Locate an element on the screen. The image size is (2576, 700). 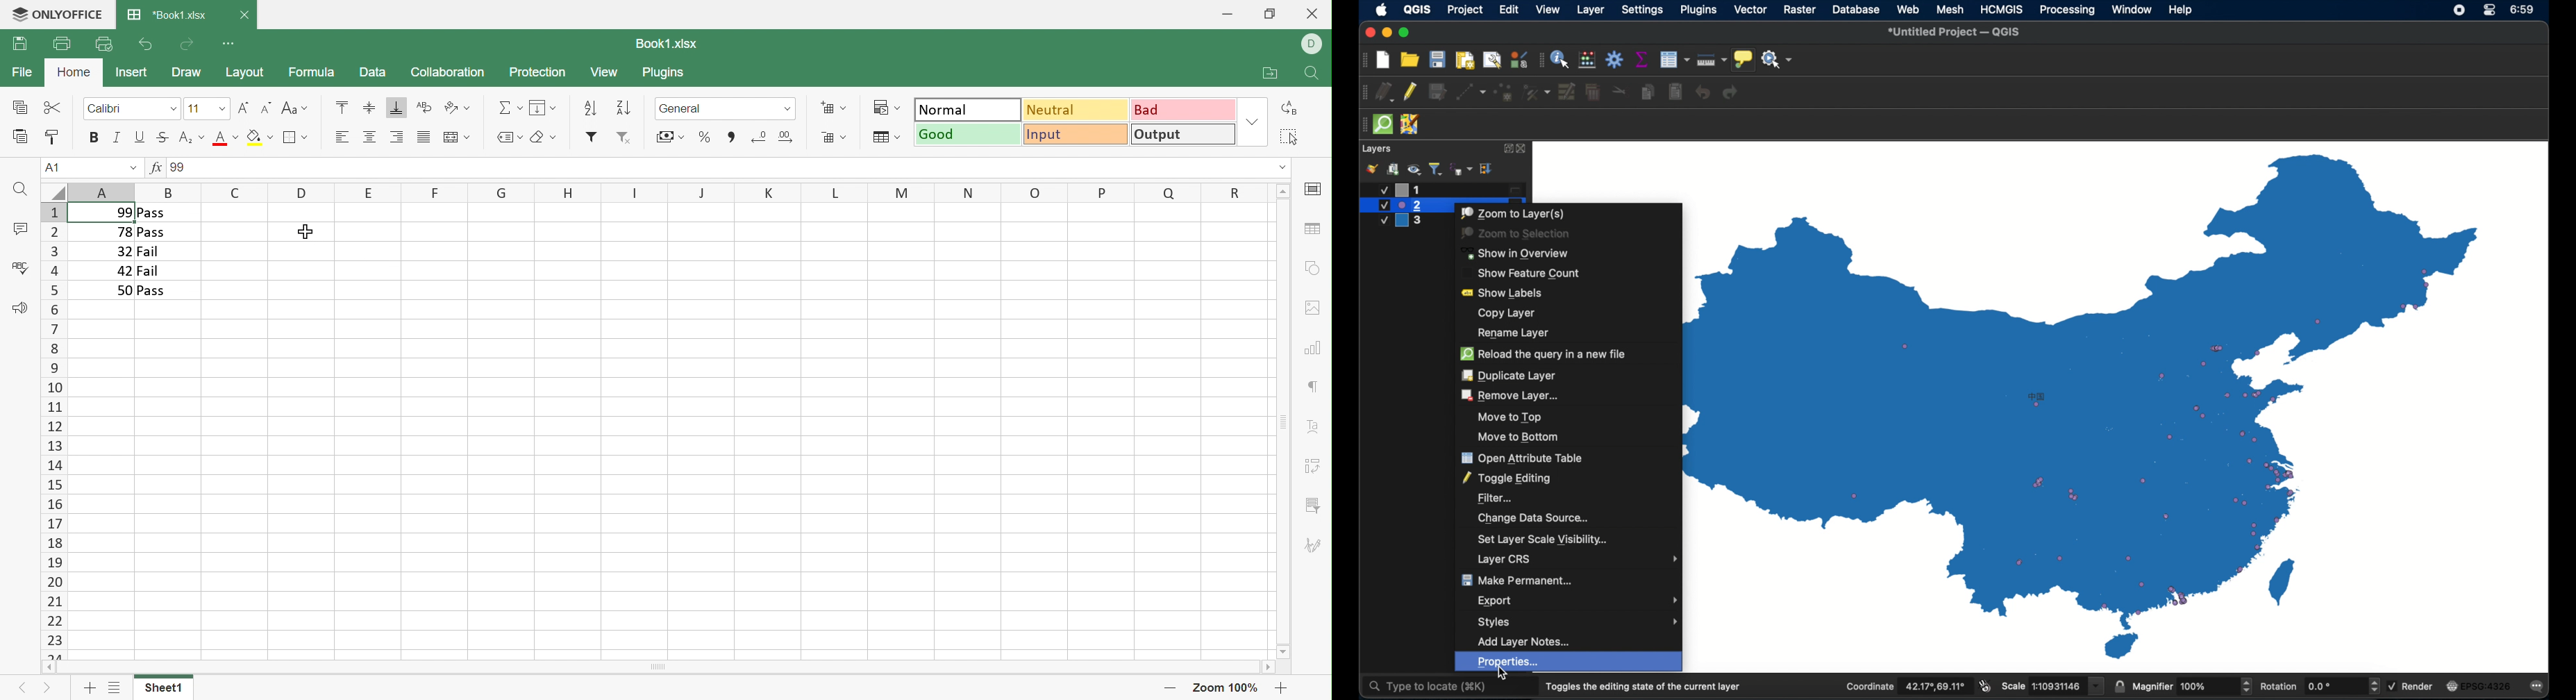
Zoom 100% is located at coordinates (1226, 688).